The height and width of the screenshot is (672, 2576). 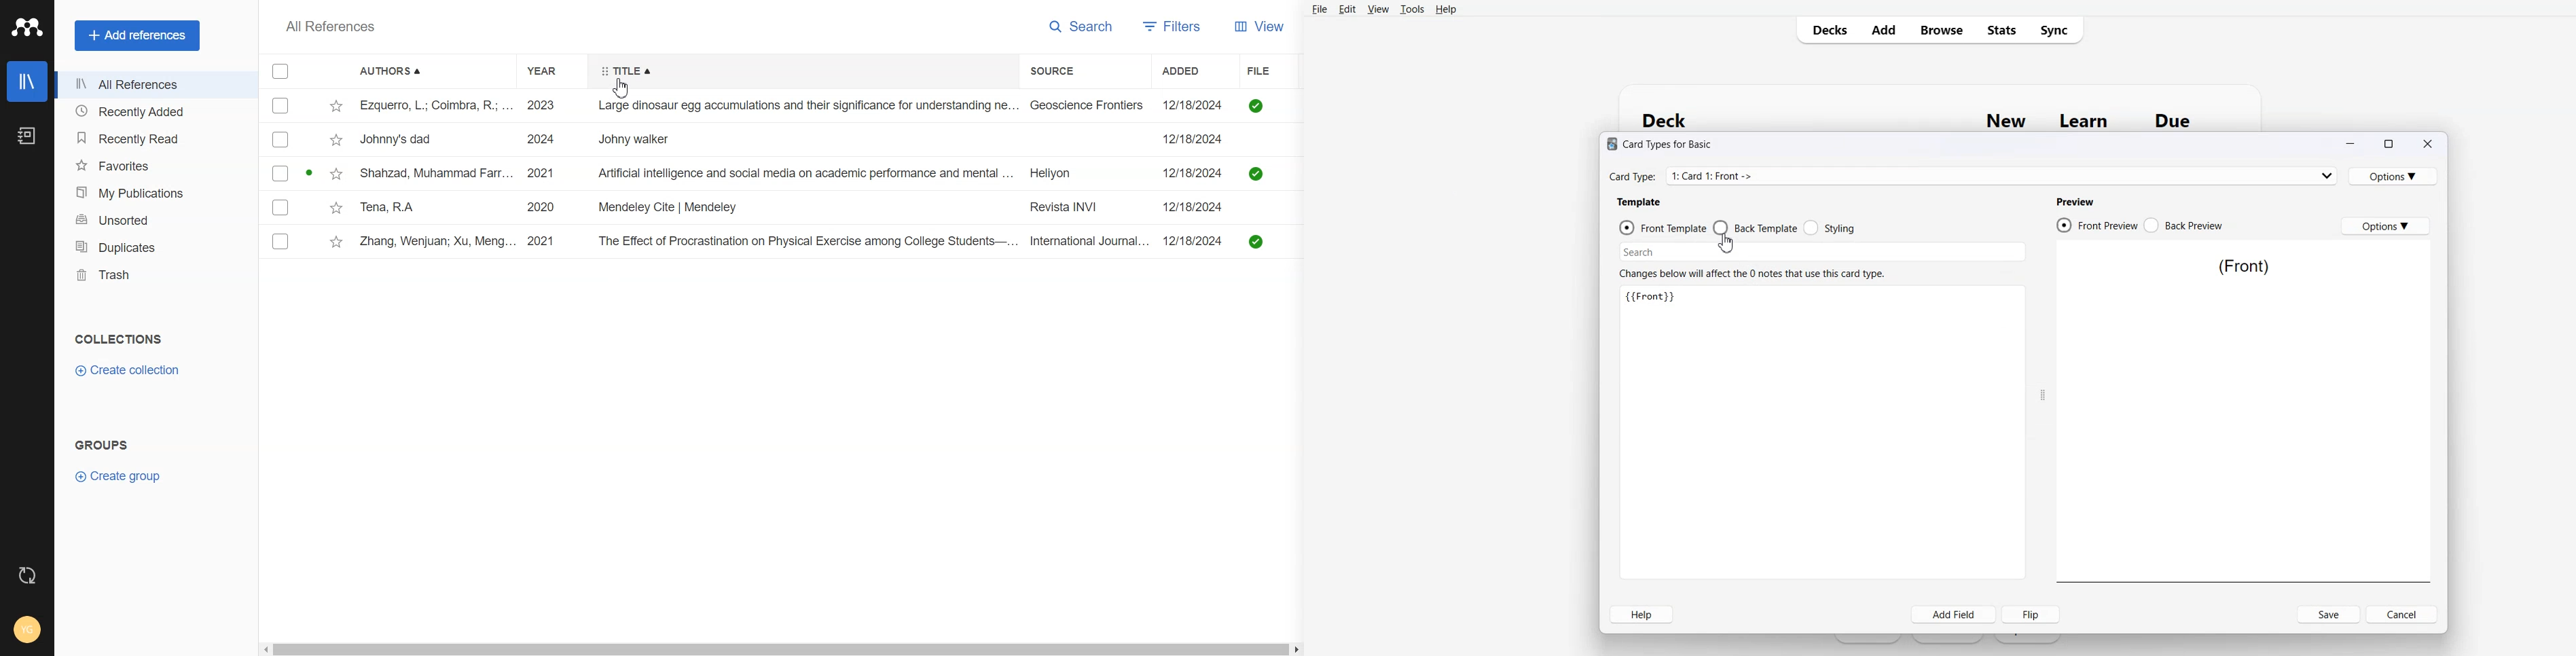 What do you see at coordinates (1731, 243) in the screenshot?
I see `cursor` at bounding box center [1731, 243].